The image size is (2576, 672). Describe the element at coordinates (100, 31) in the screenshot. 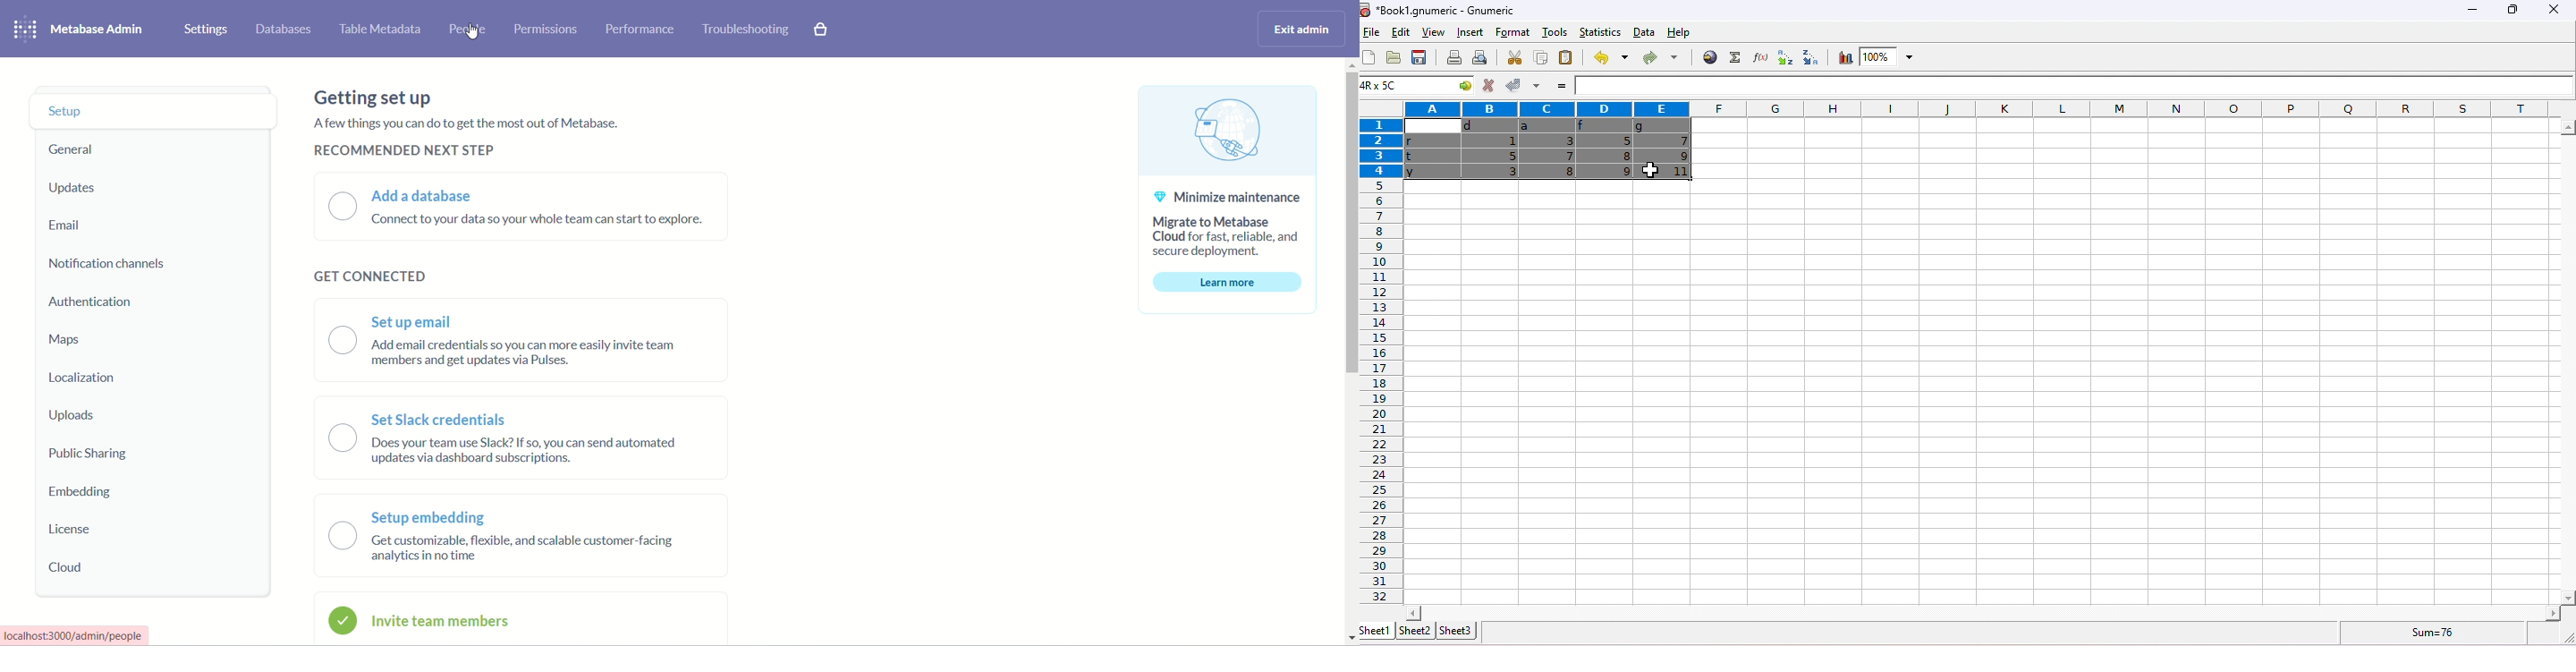

I see `metabase admin` at that location.